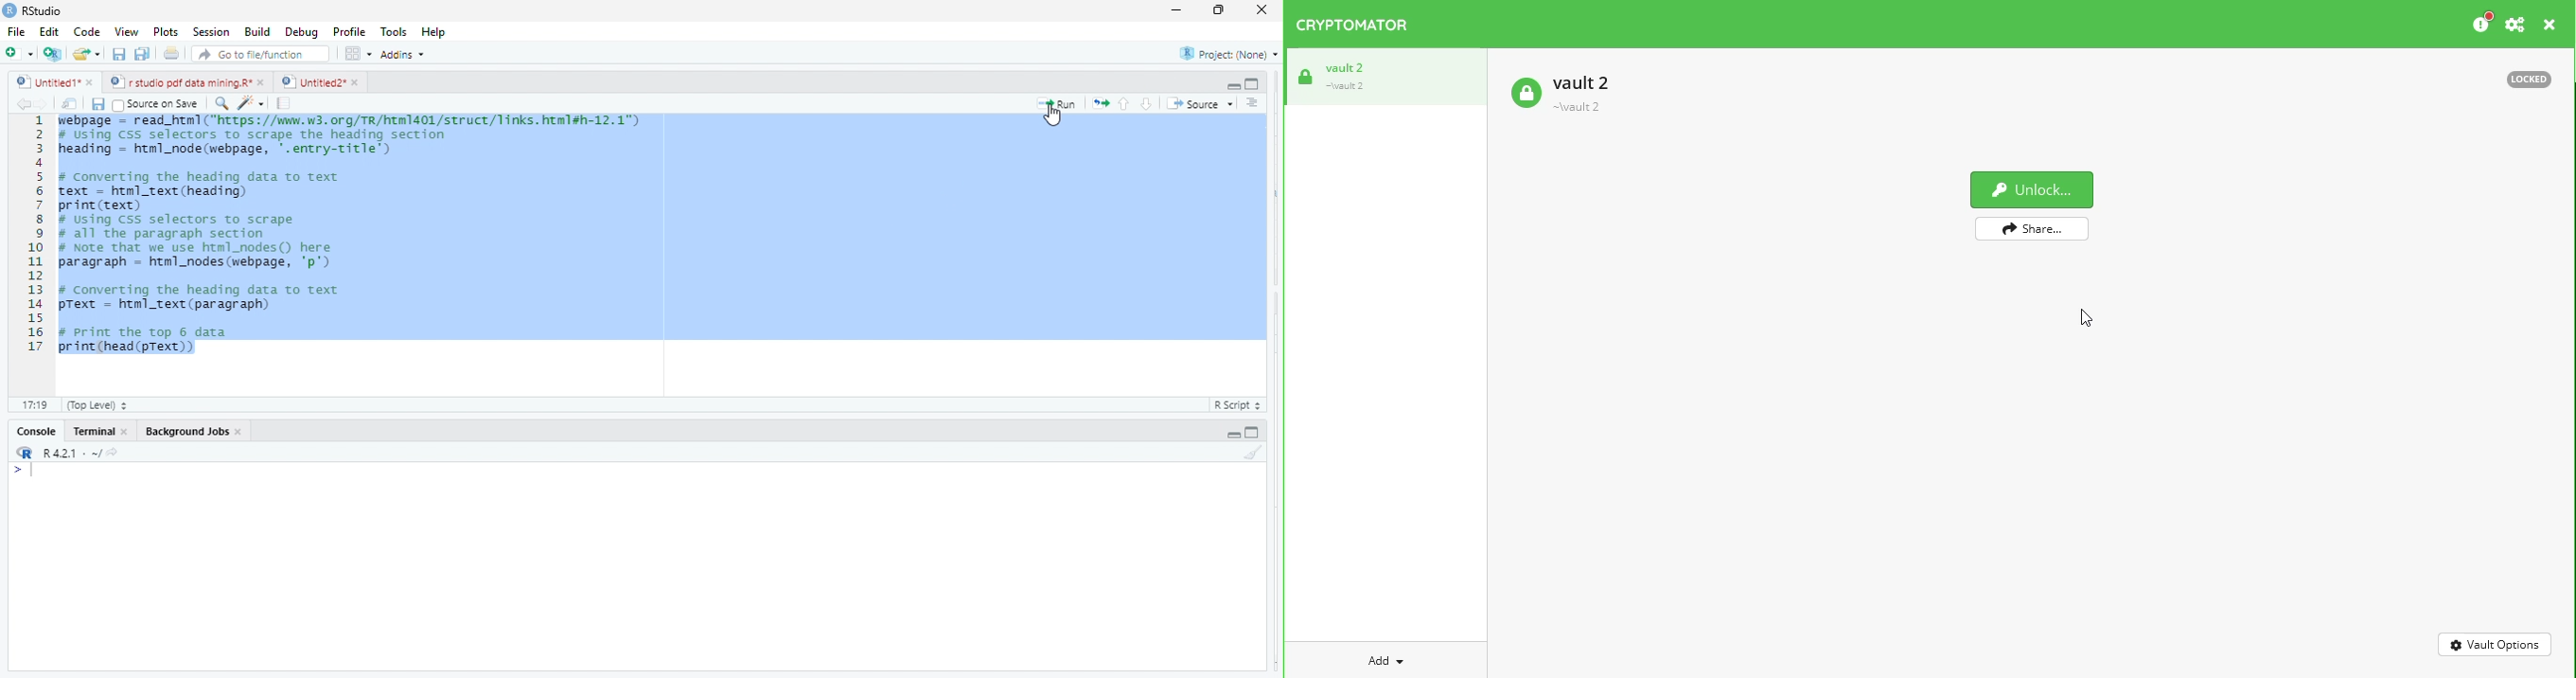 The image size is (2576, 700). Describe the element at coordinates (1251, 432) in the screenshot. I see `hide console` at that location.